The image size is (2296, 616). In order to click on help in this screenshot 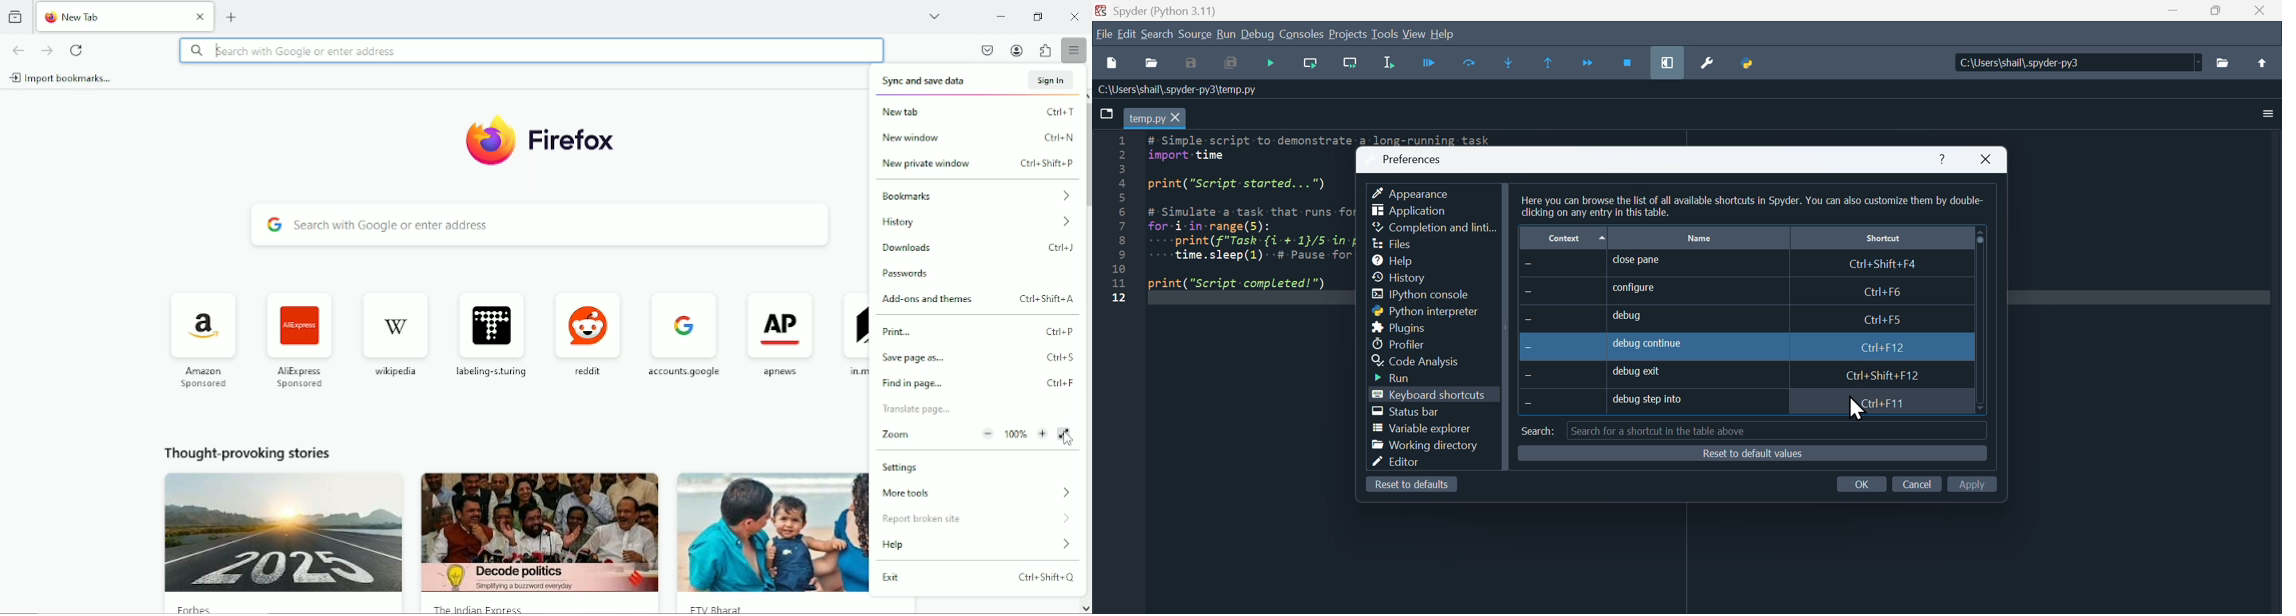, I will do `click(1452, 33)`.